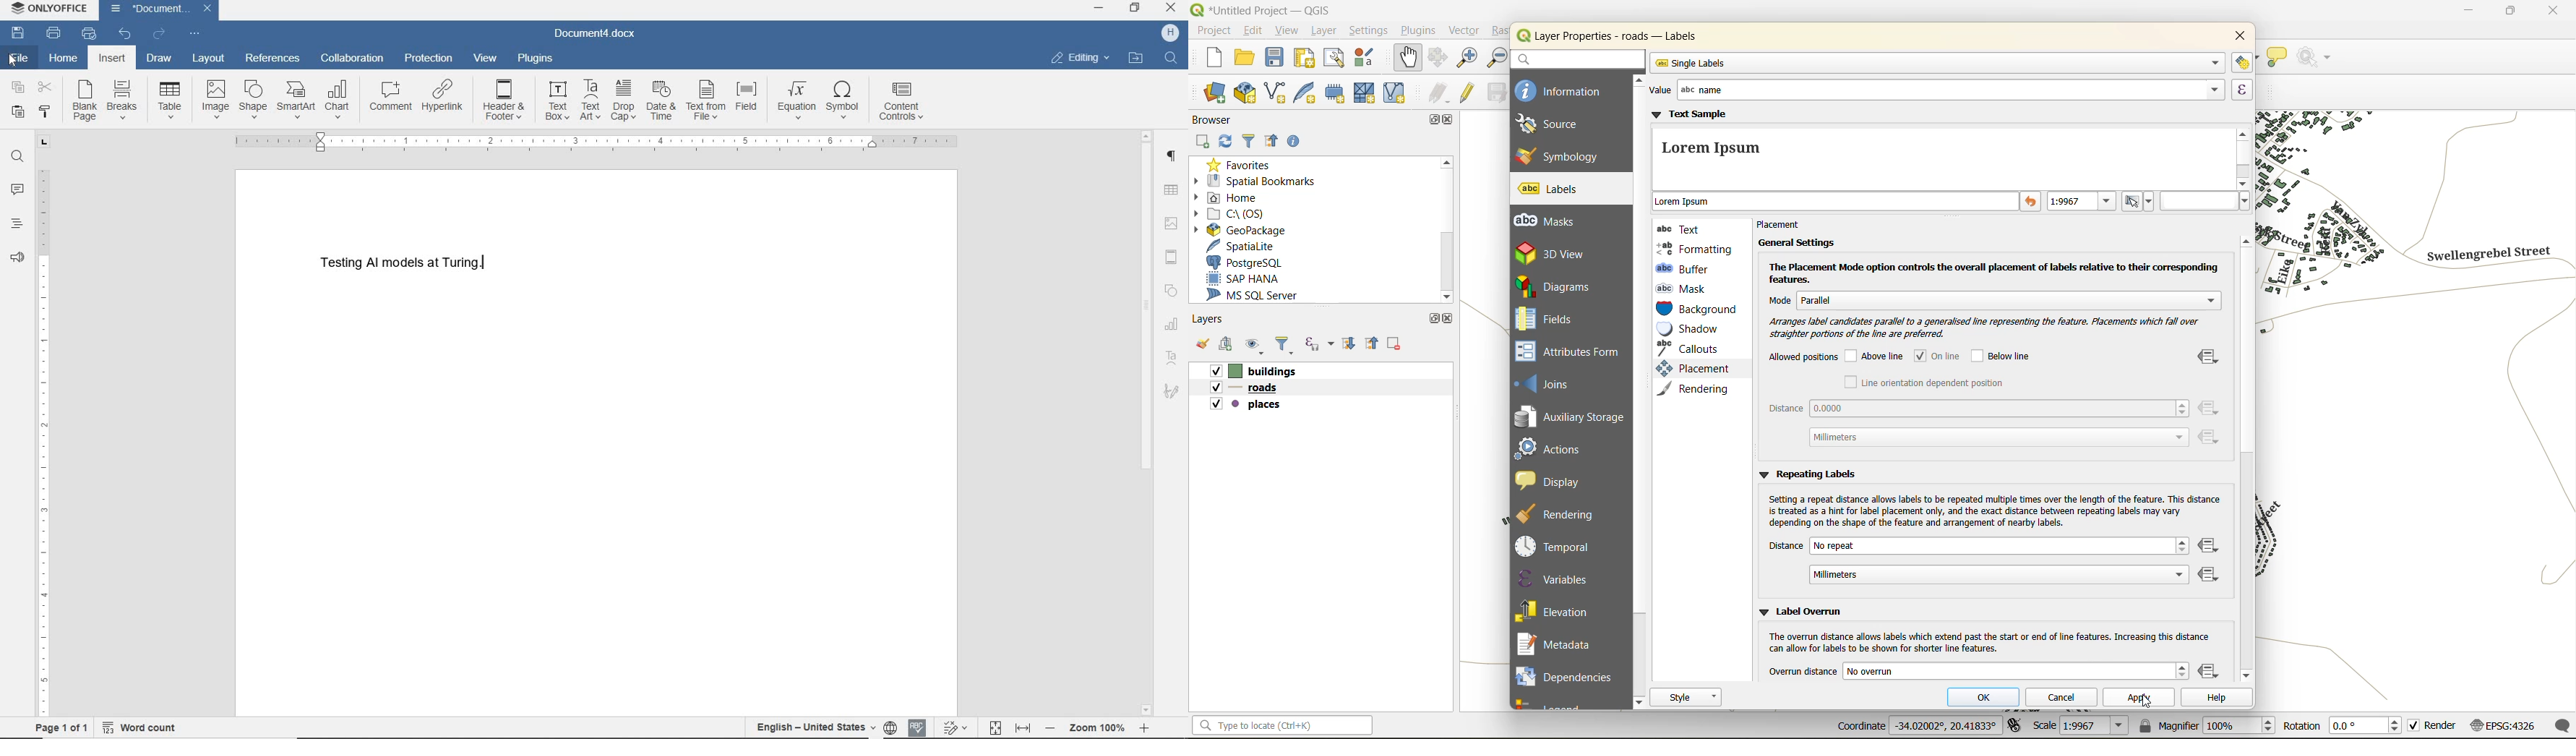 This screenshot has height=756, width=2576. I want to click on editing, so click(1082, 57).